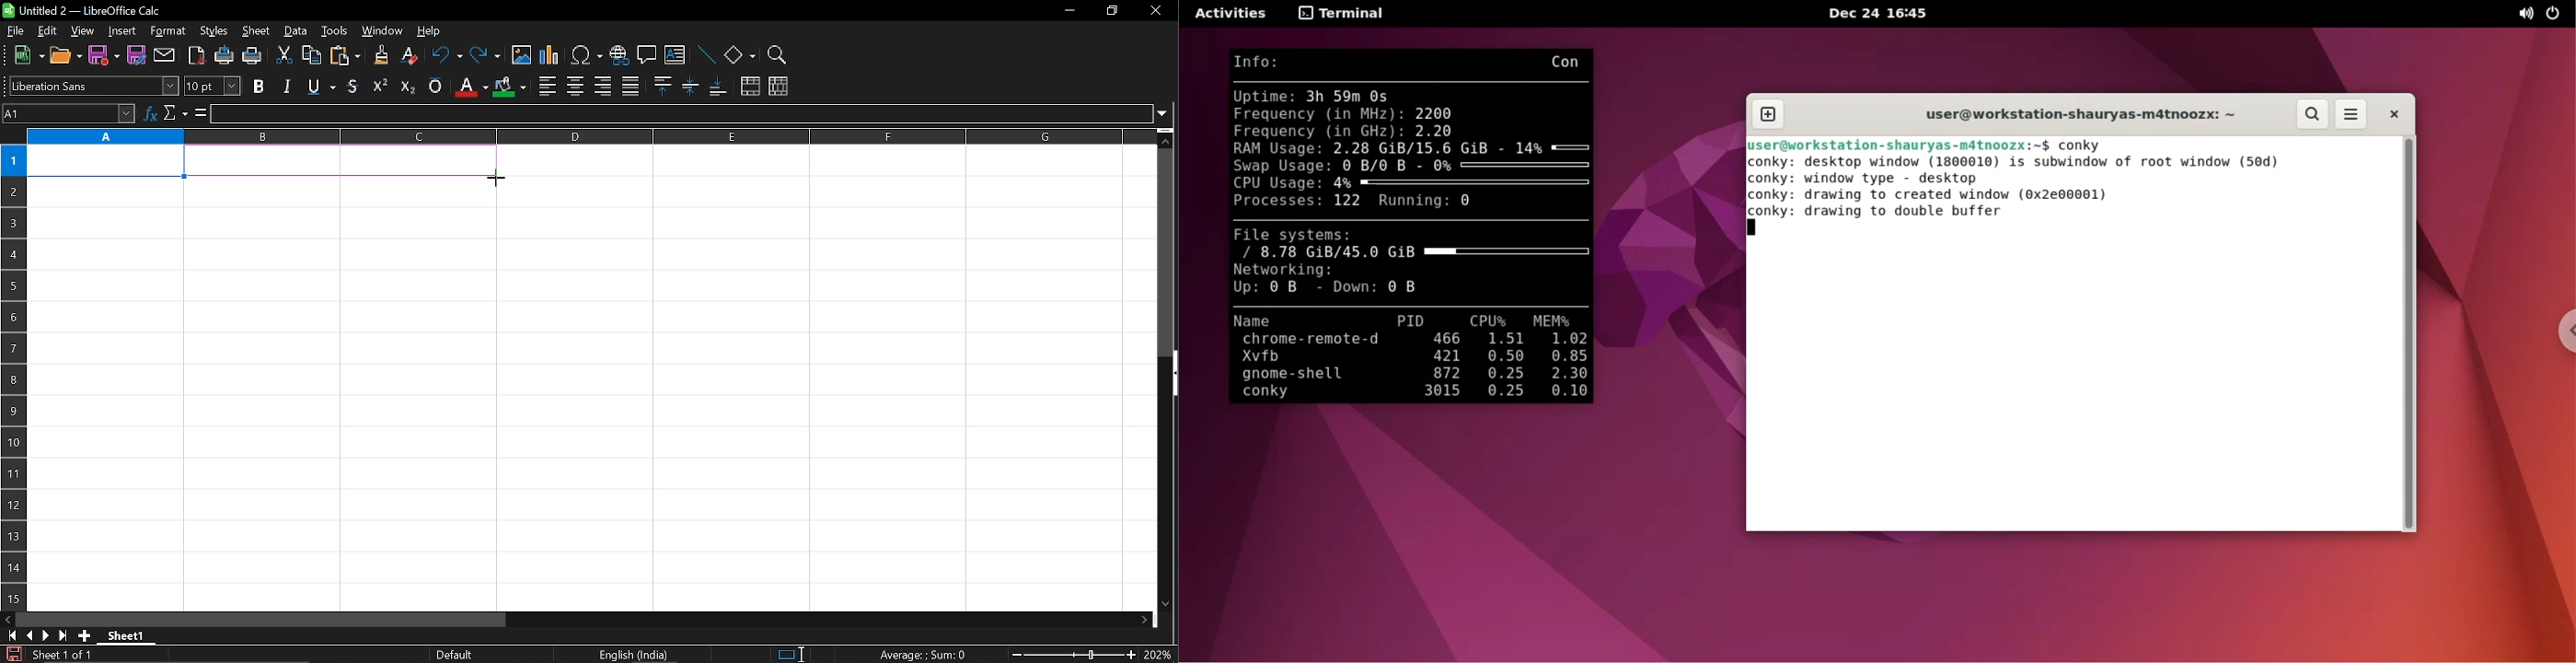  Describe the element at coordinates (25, 56) in the screenshot. I see `new` at that location.